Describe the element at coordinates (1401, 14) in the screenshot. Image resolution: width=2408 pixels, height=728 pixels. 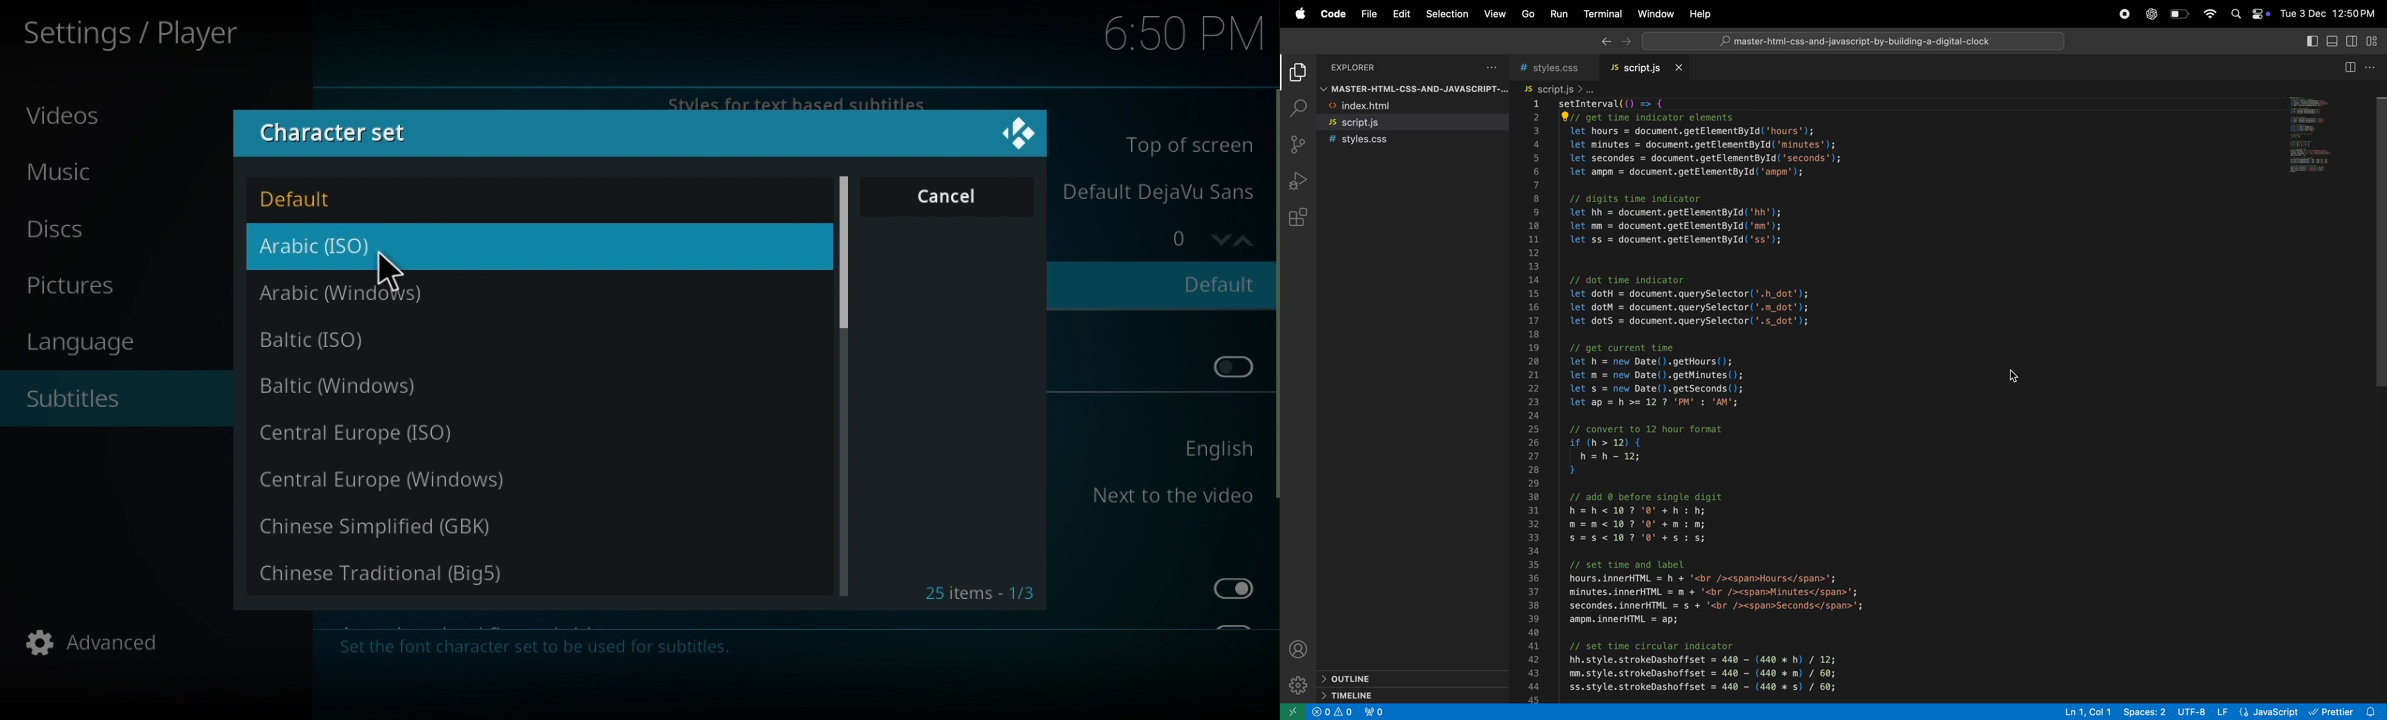
I see `edit` at that location.